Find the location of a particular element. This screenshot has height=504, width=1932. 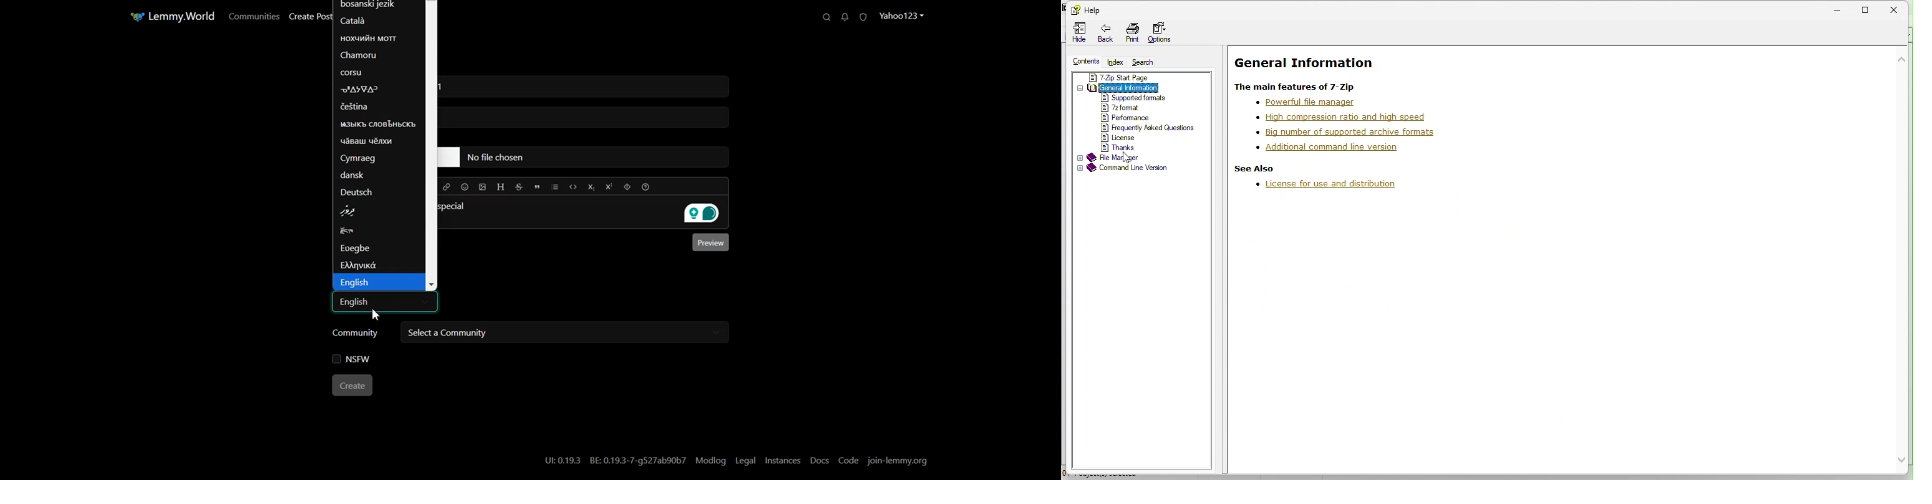

Options is located at coordinates (1159, 31).